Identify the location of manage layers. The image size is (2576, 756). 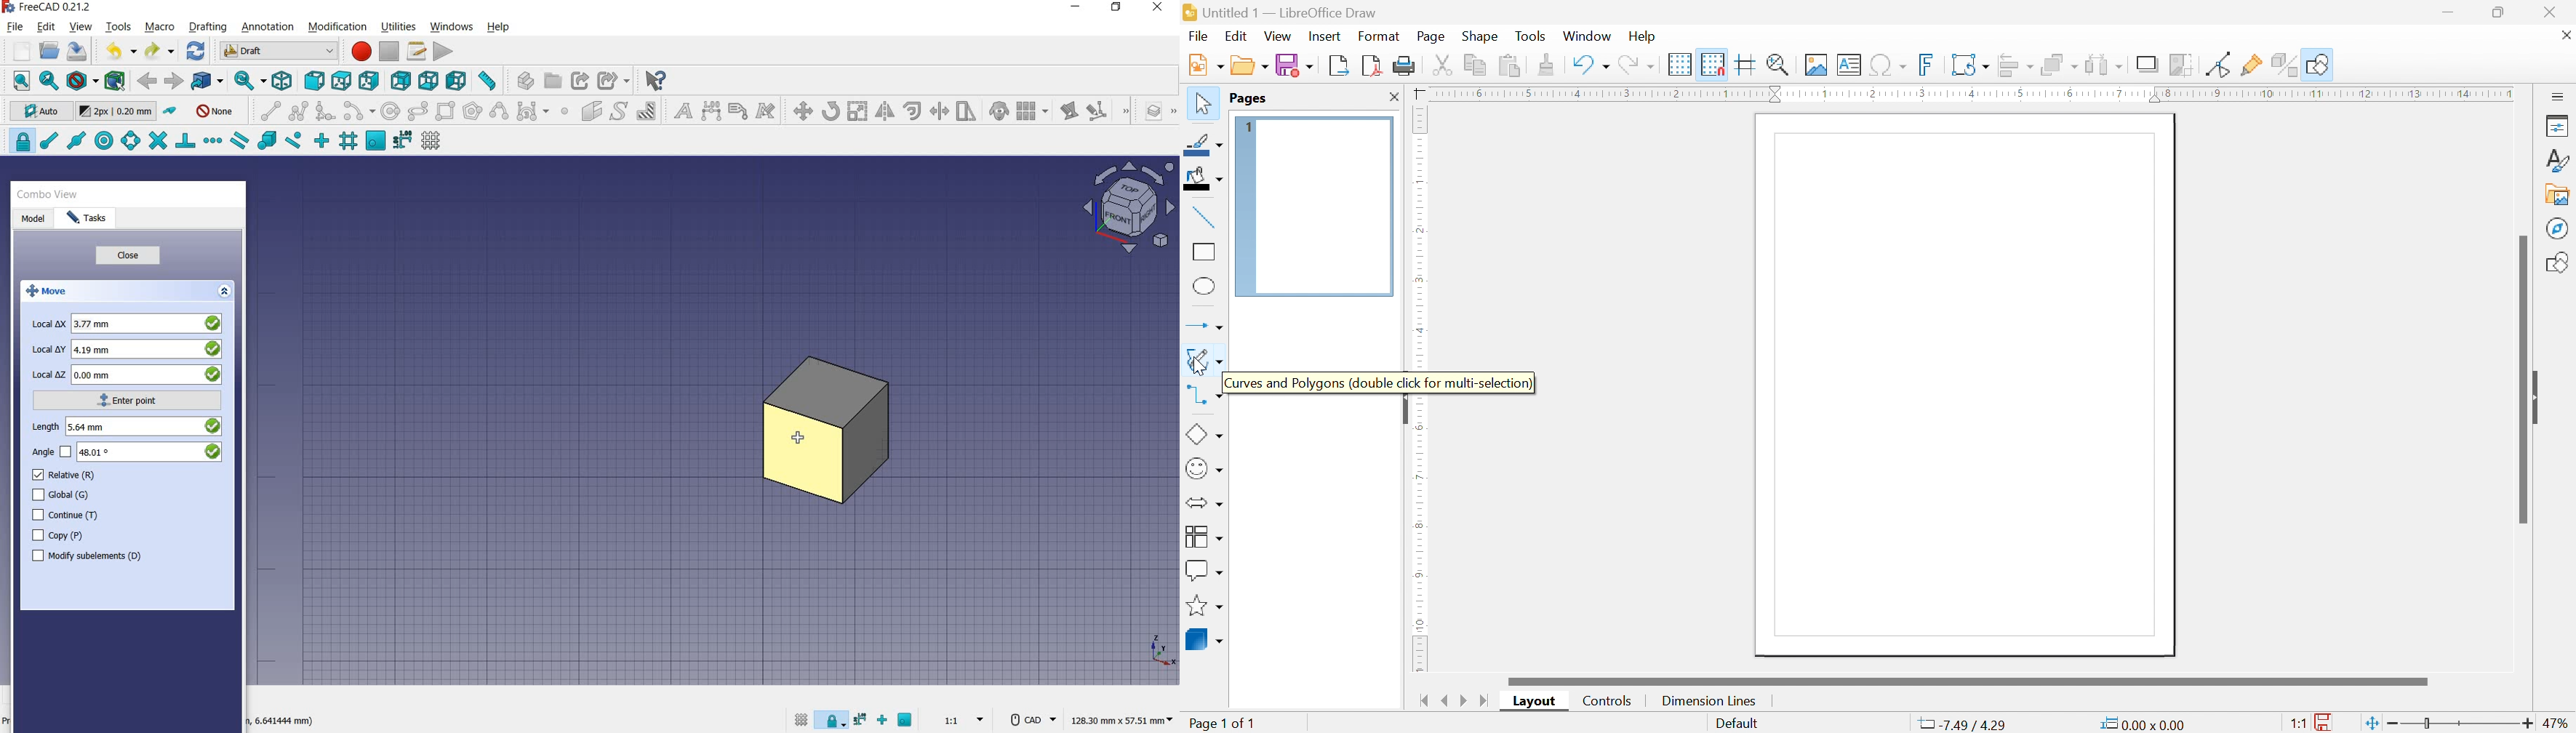
(1154, 112).